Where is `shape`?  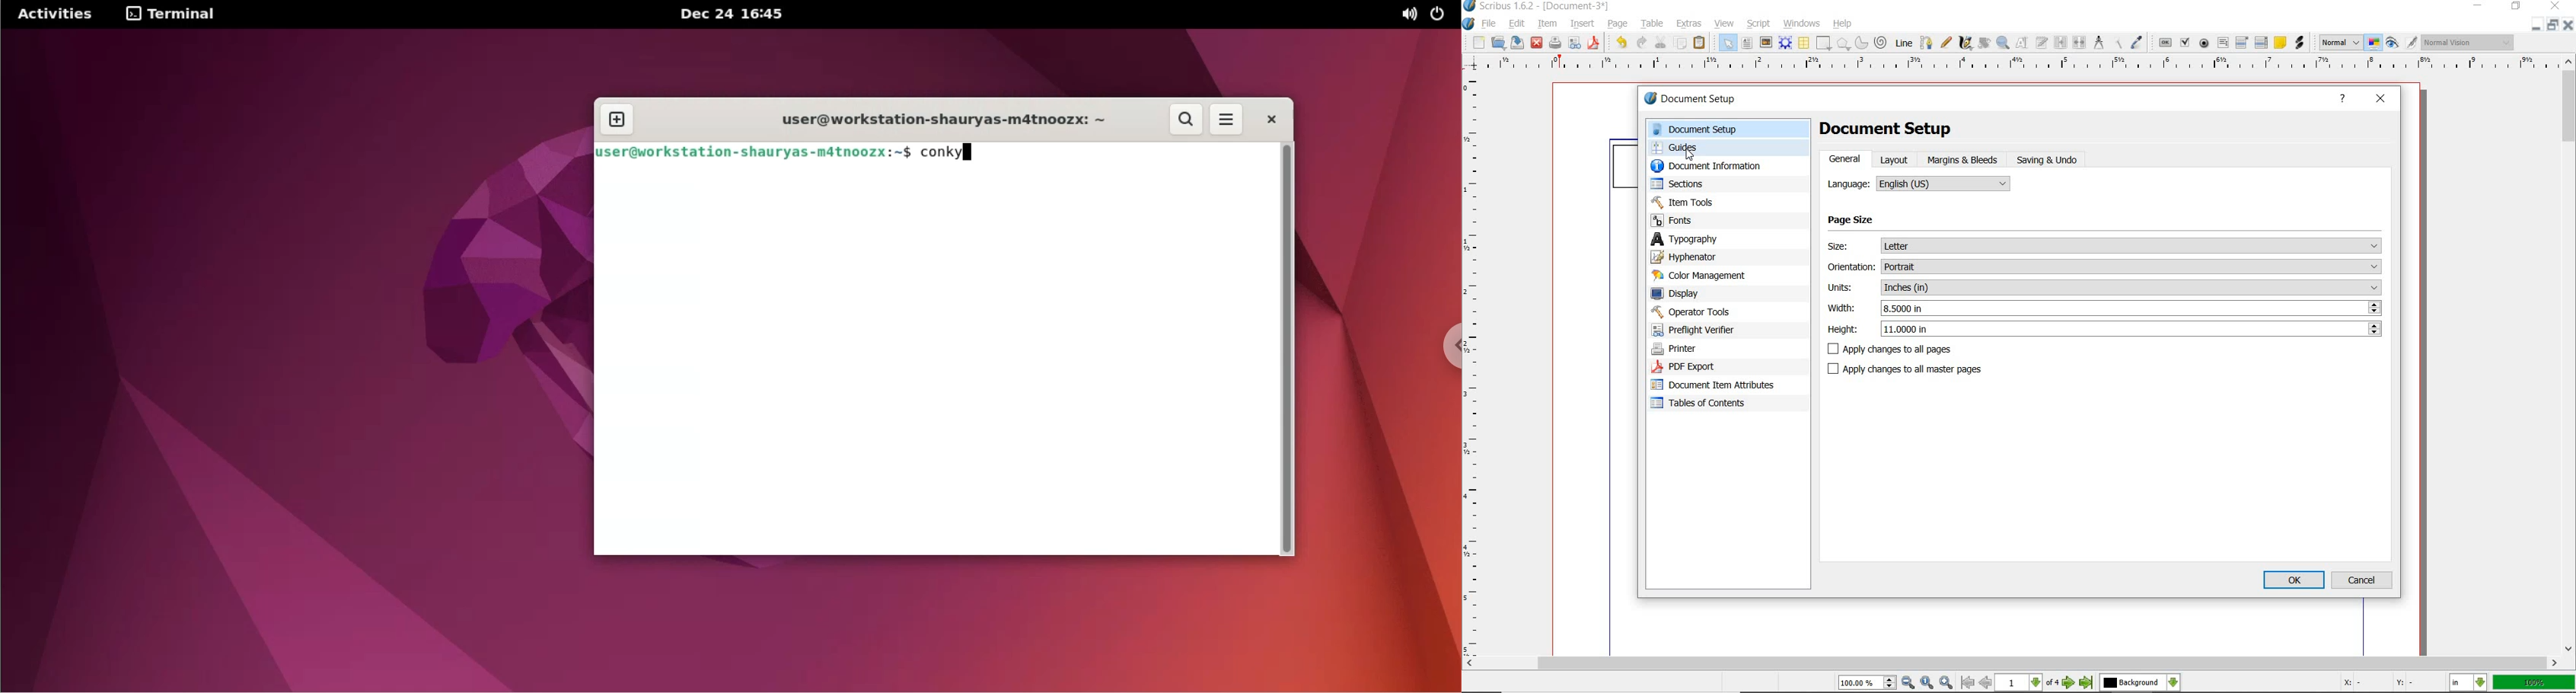
shape is located at coordinates (1825, 44).